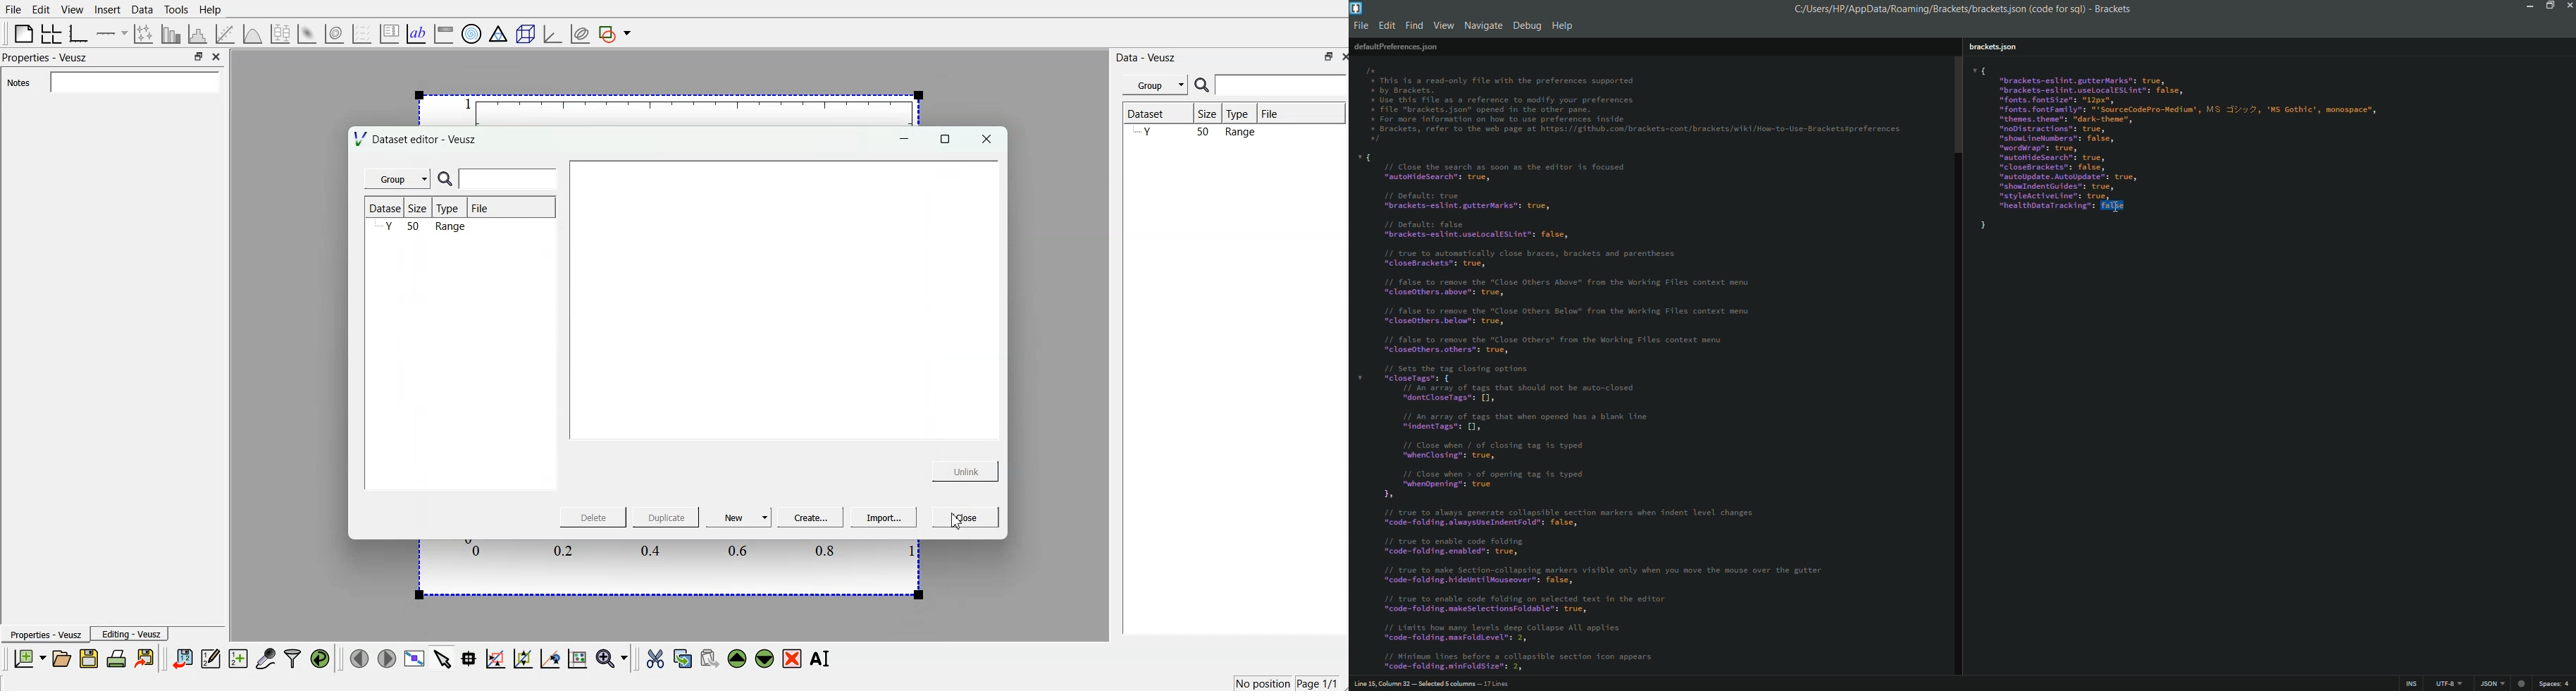  Describe the element at coordinates (2111, 9) in the screenshot. I see `Brackets` at that location.